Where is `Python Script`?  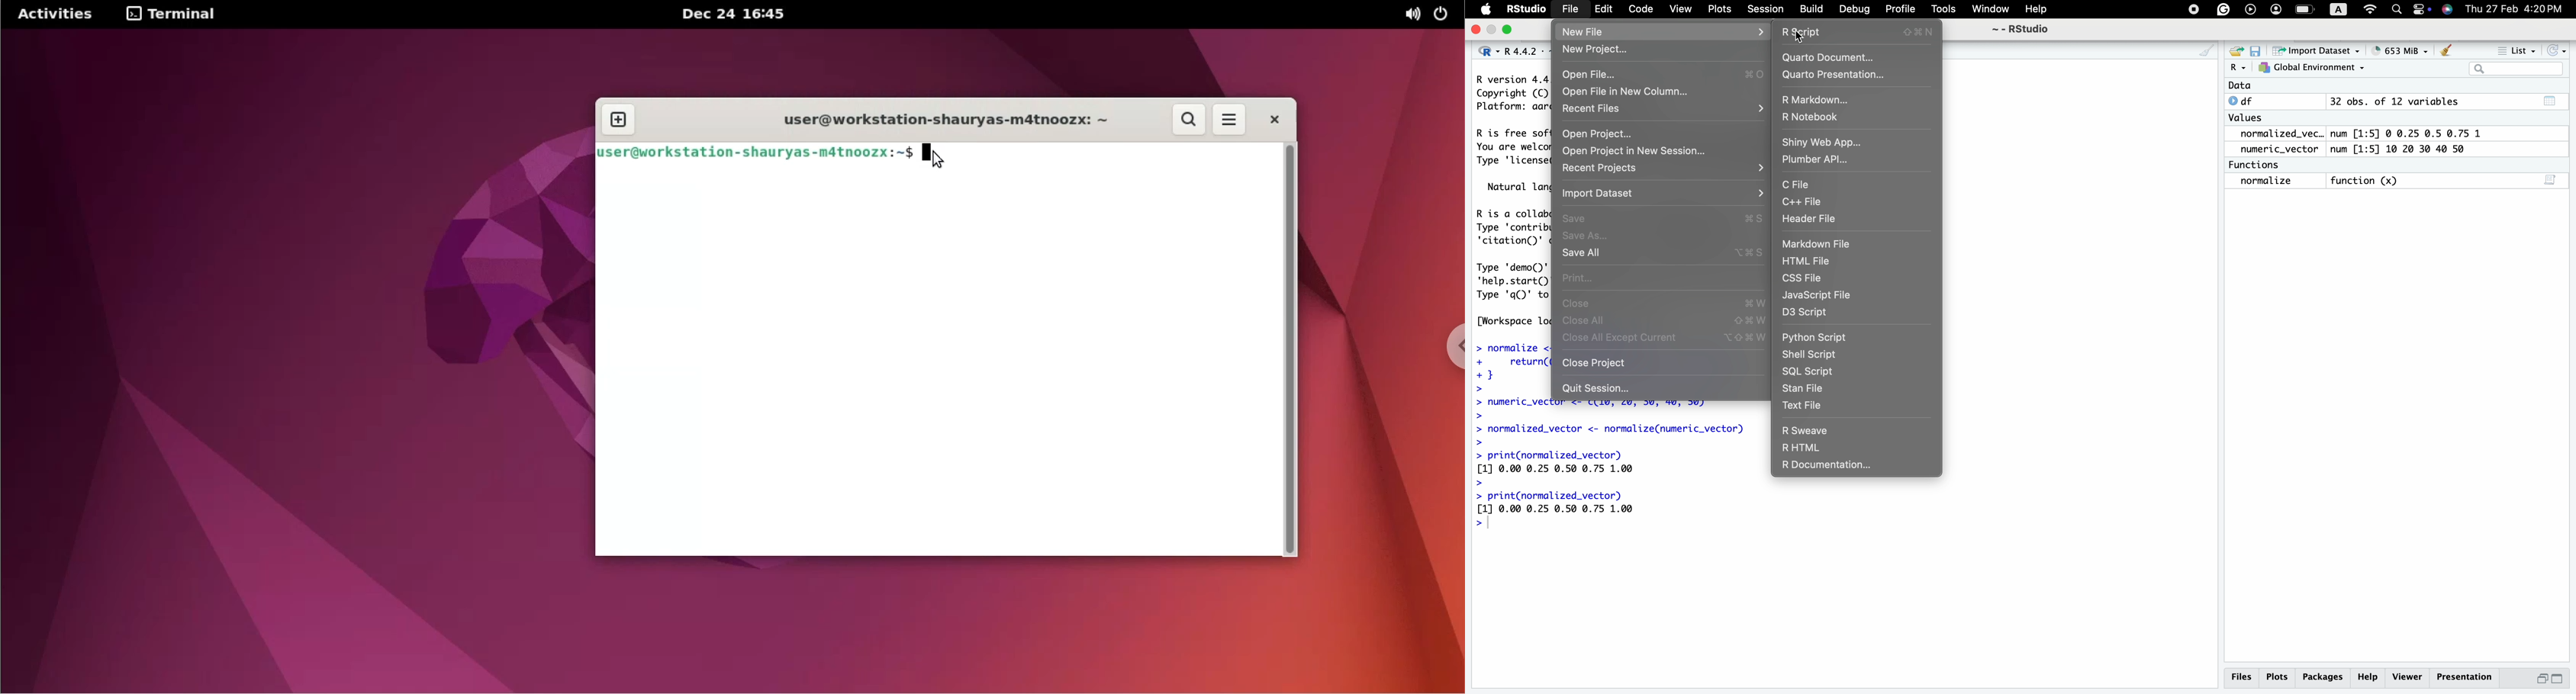
Python Script is located at coordinates (1816, 339).